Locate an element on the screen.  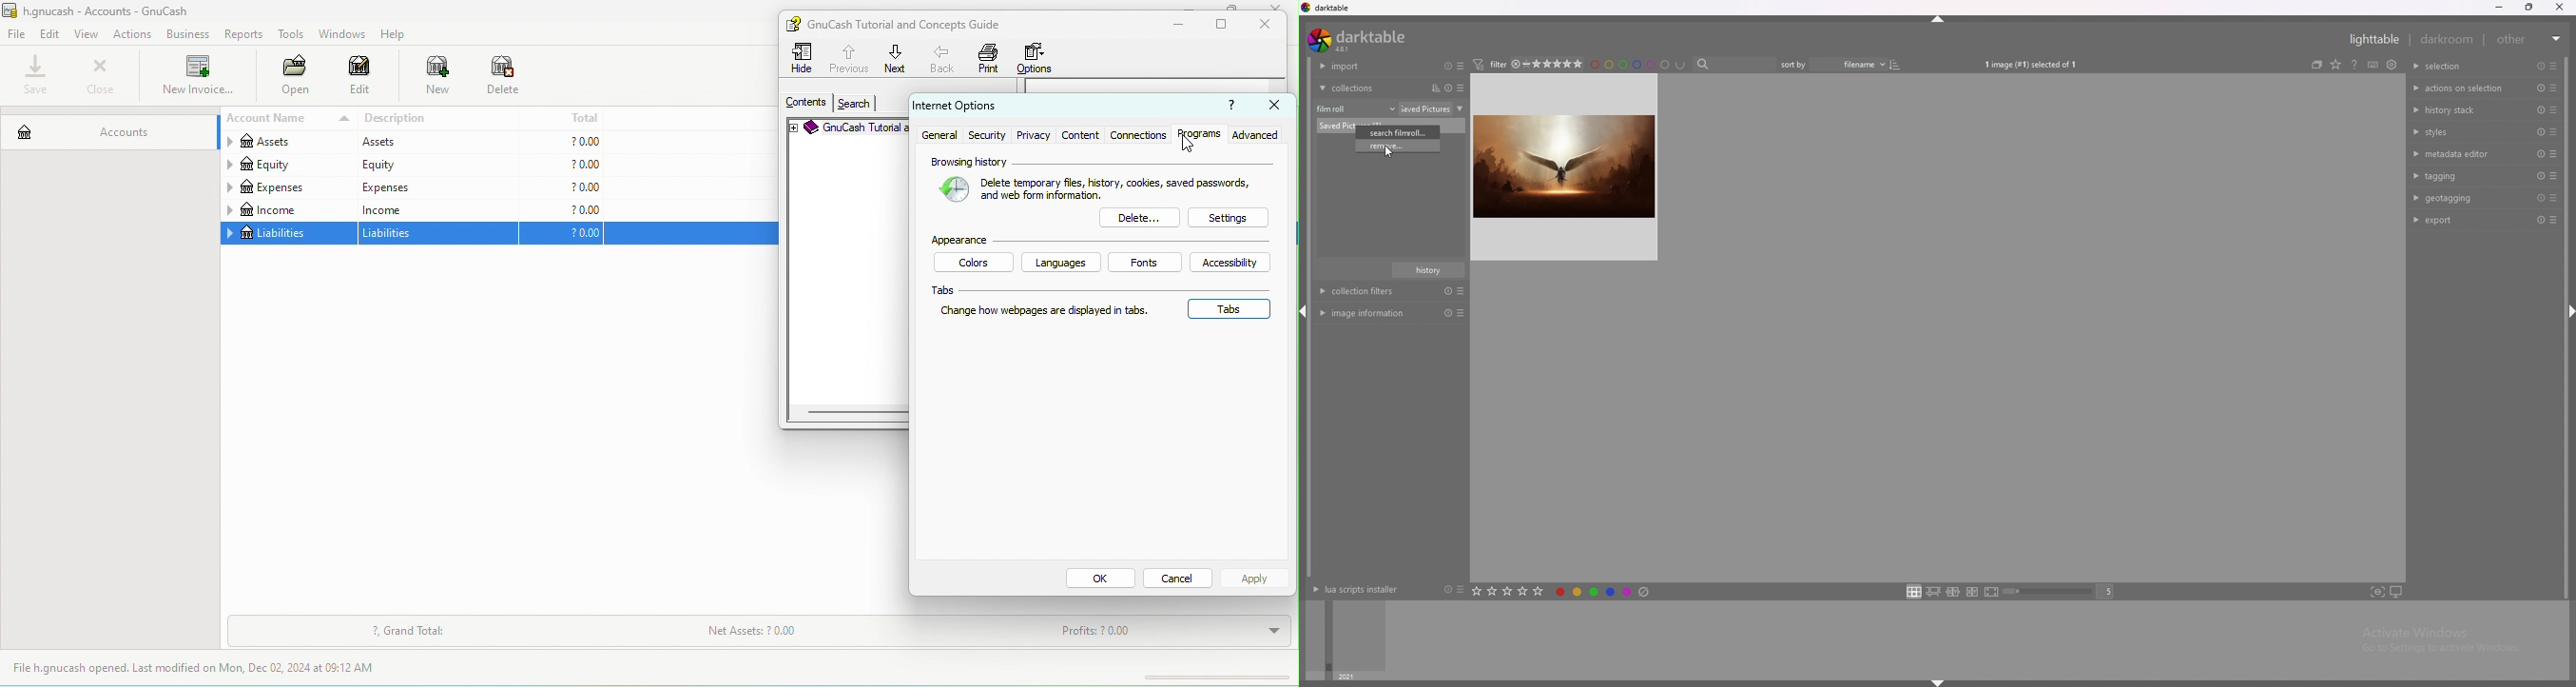
image information is located at coordinates (1391, 313).